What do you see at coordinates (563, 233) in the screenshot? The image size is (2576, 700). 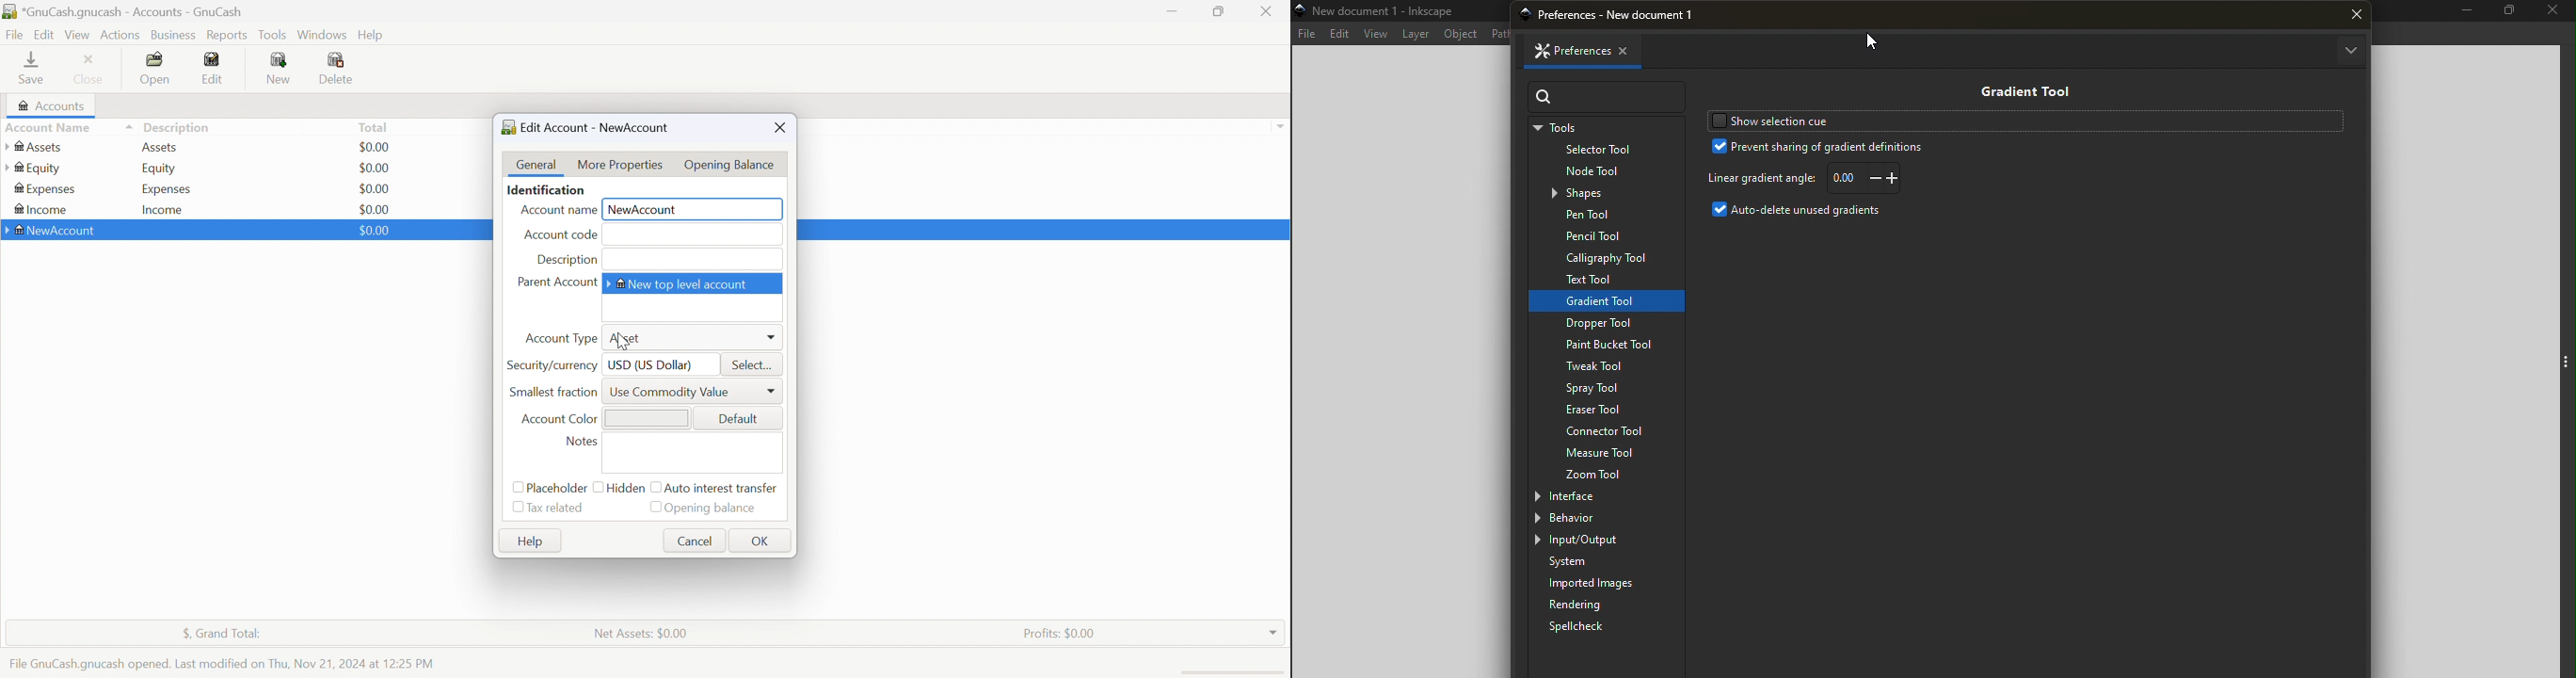 I see `Account code` at bounding box center [563, 233].